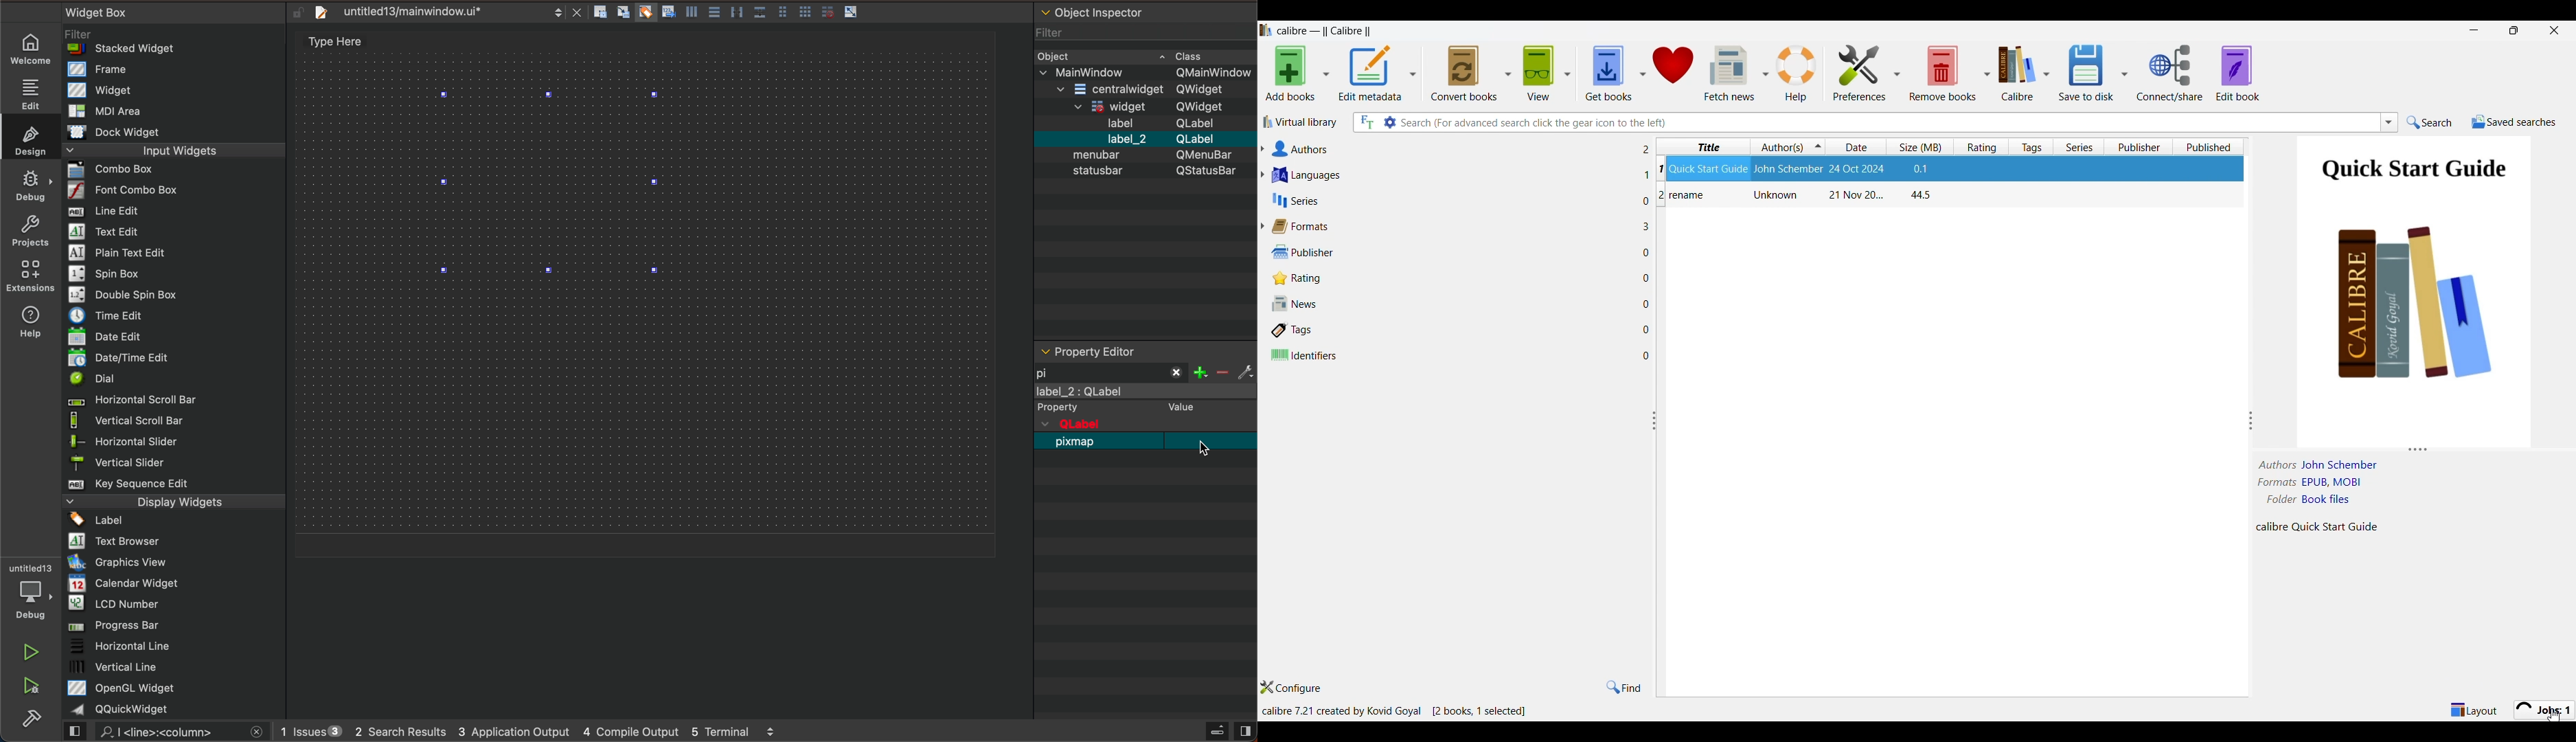  Describe the element at coordinates (1290, 74) in the screenshot. I see `Add books` at that location.